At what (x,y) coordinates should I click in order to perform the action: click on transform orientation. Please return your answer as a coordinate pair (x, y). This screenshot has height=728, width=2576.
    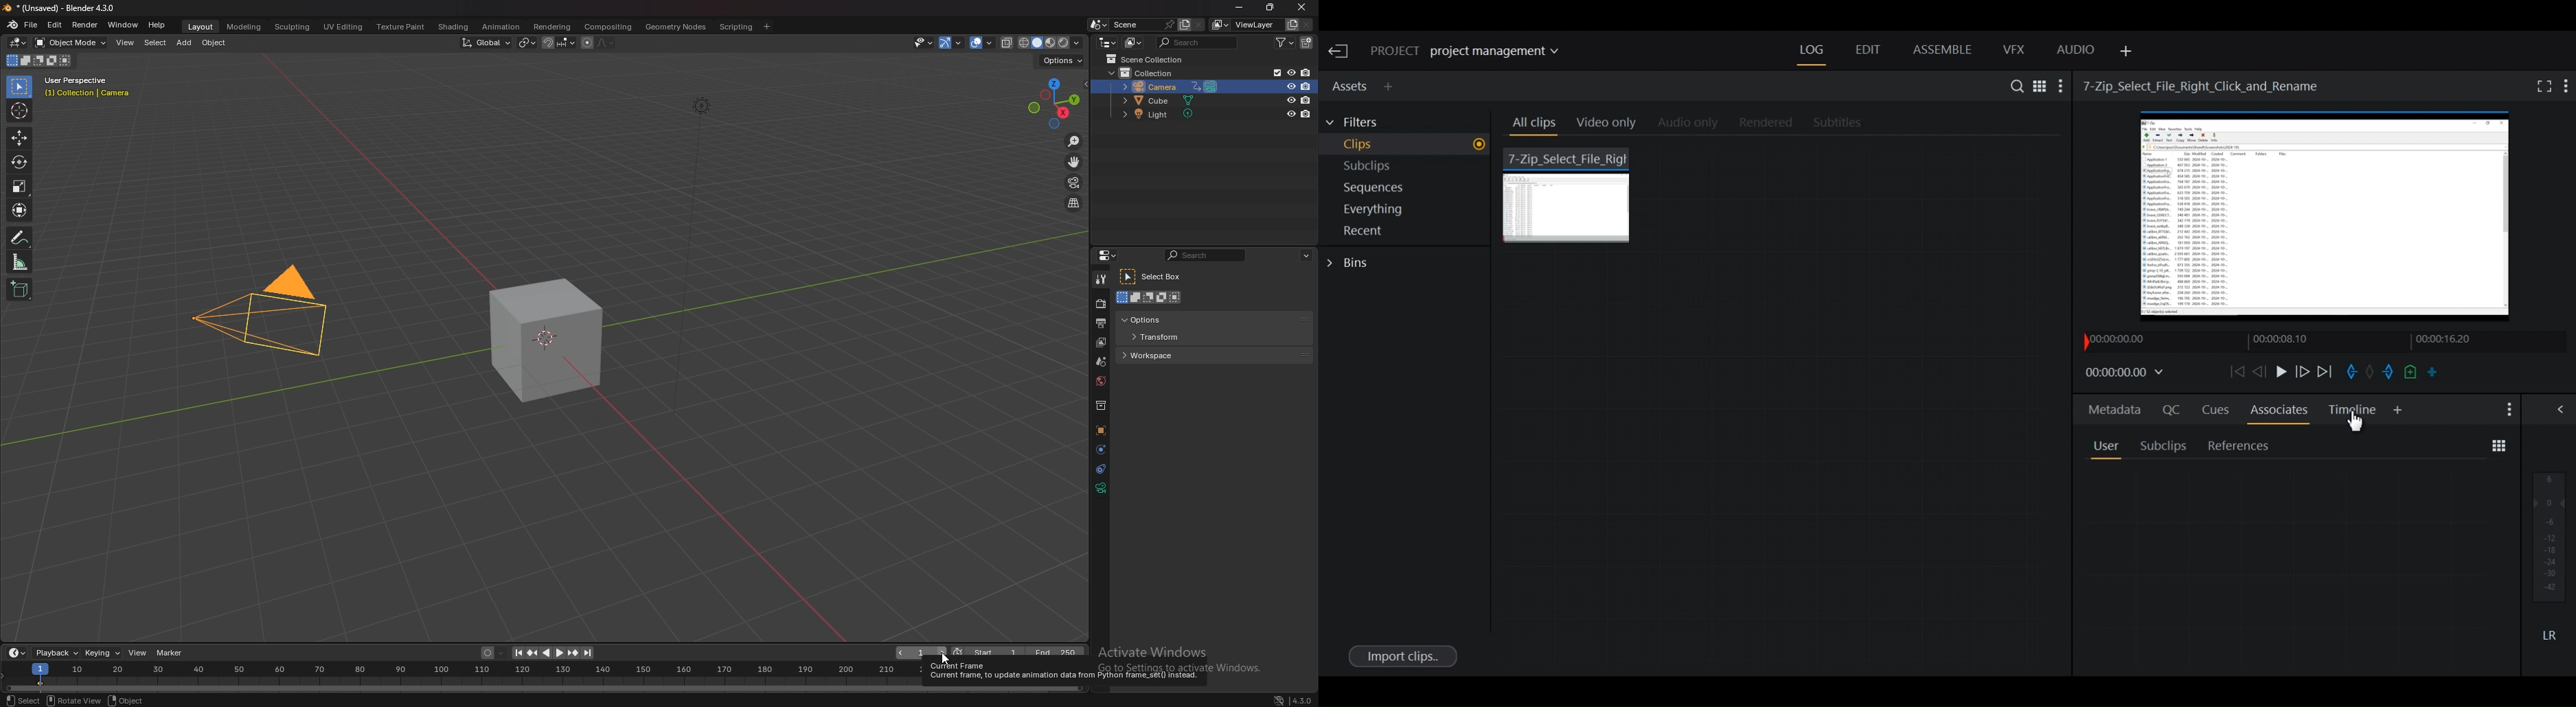
    Looking at the image, I should click on (486, 43).